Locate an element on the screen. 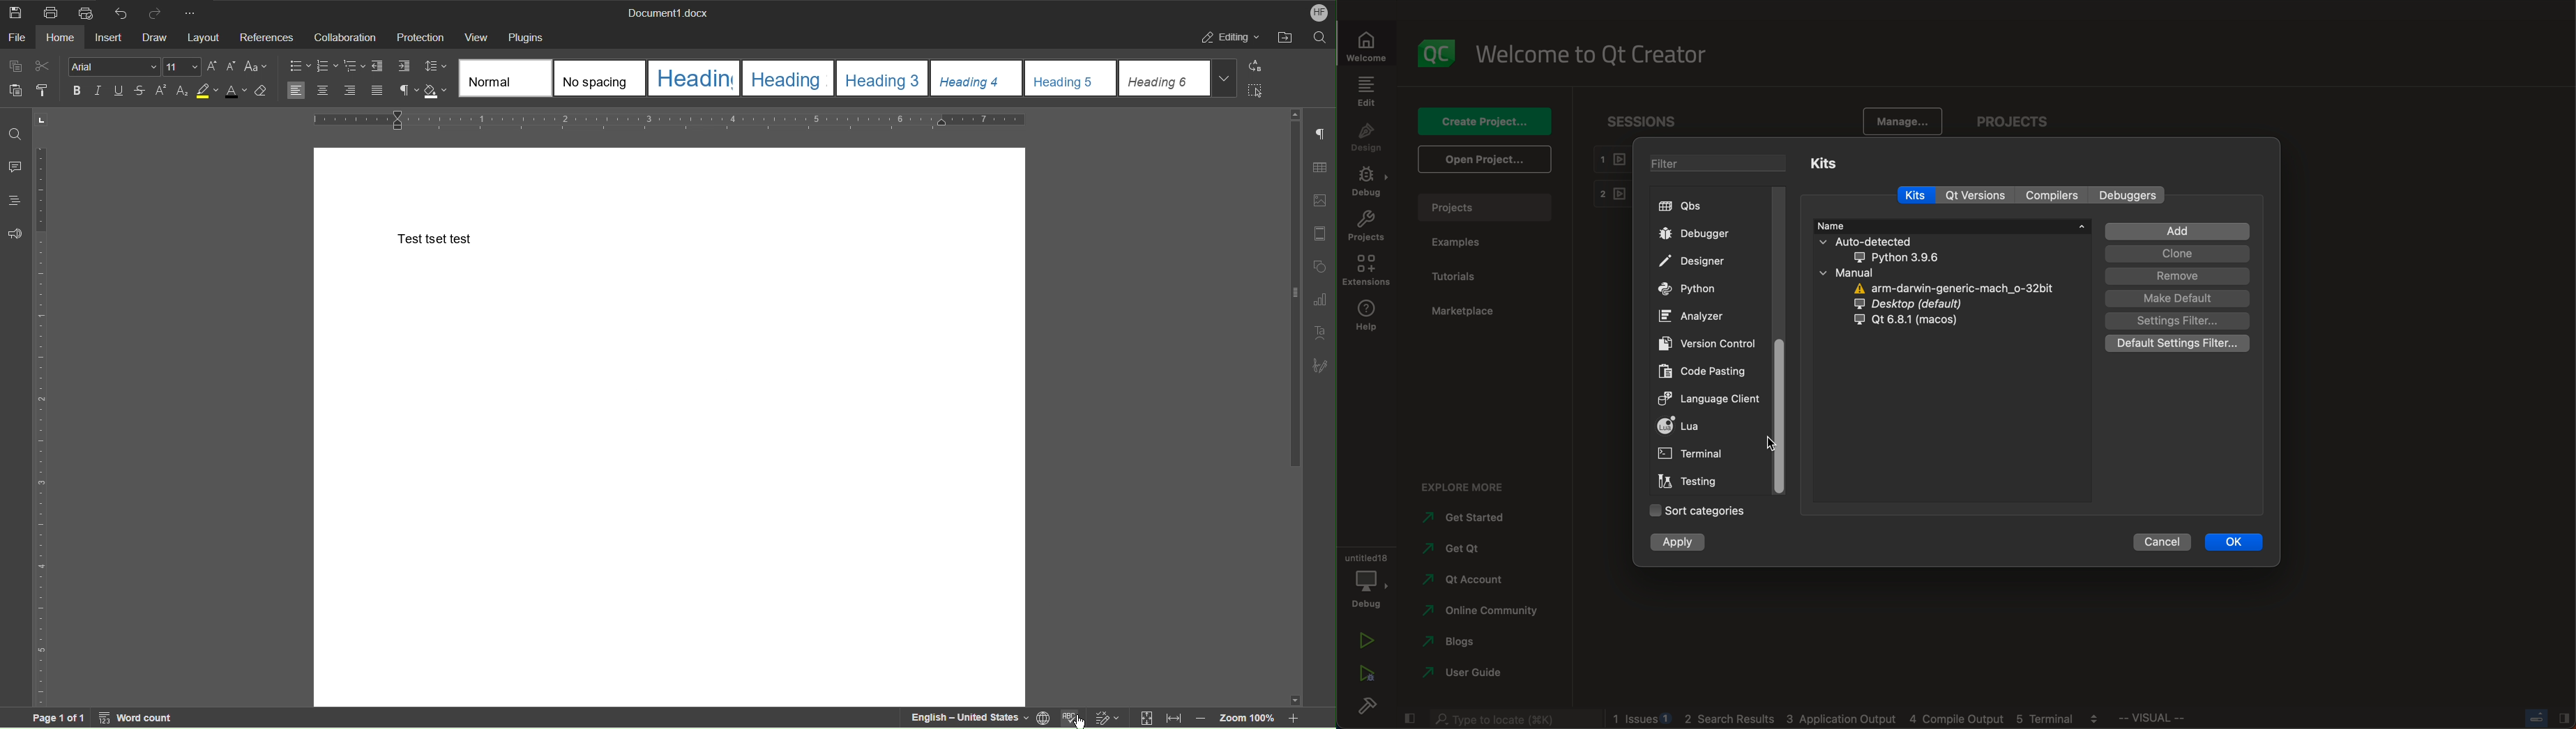  Font Case Options is located at coordinates (256, 67).